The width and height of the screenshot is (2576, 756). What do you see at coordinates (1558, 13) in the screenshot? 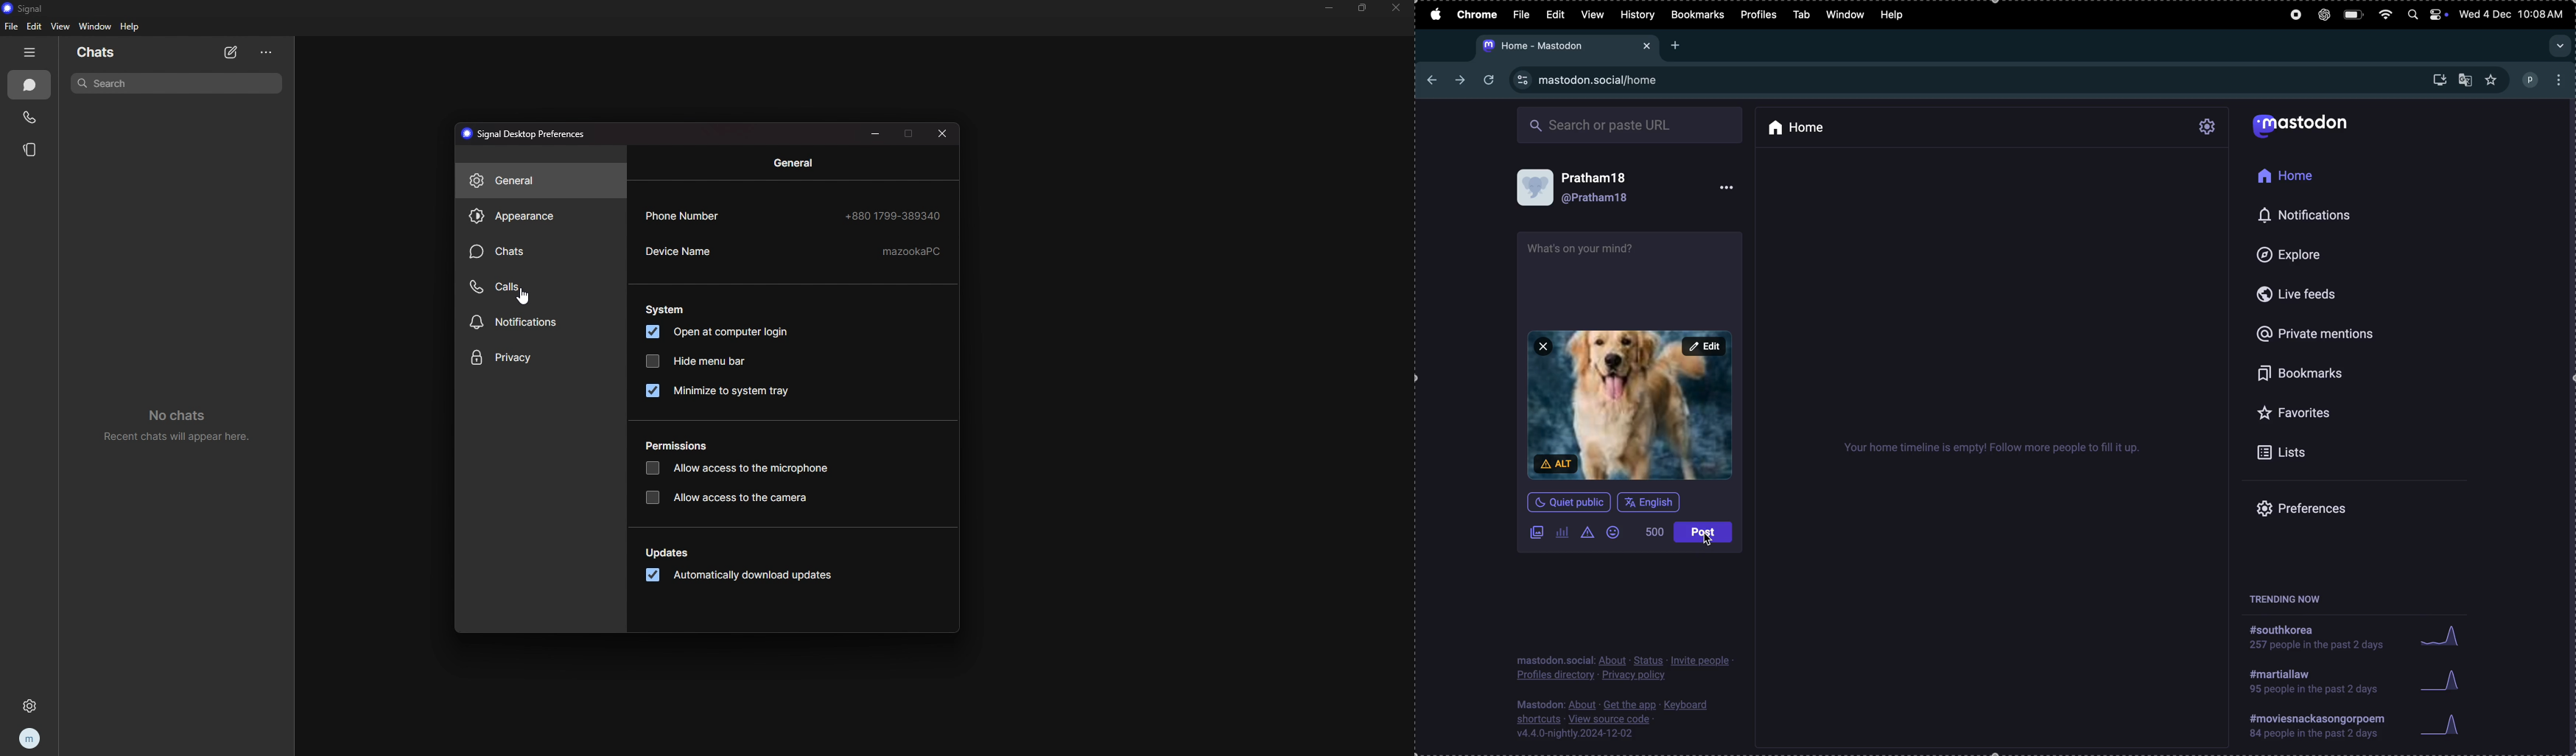
I see `Edit` at bounding box center [1558, 13].